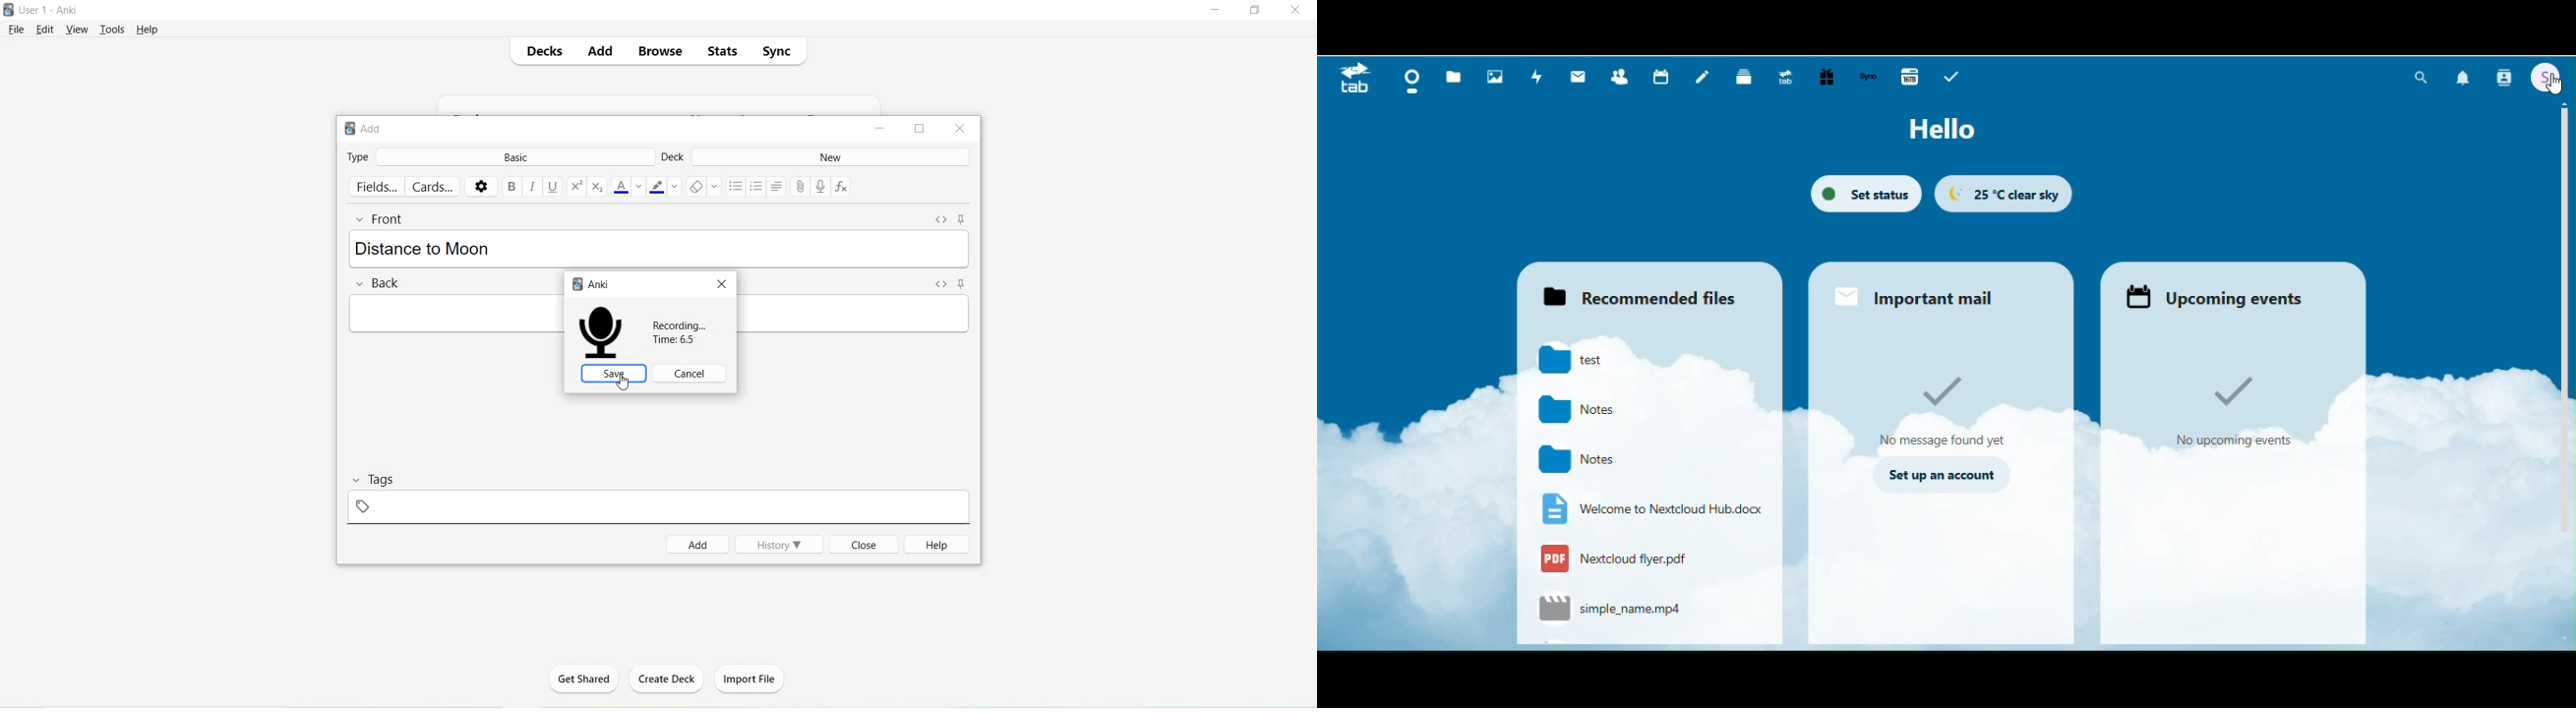 The height and width of the screenshot is (728, 2576). What do you see at coordinates (920, 129) in the screenshot?
I see `Maximize` at bounding box center [920, 129].